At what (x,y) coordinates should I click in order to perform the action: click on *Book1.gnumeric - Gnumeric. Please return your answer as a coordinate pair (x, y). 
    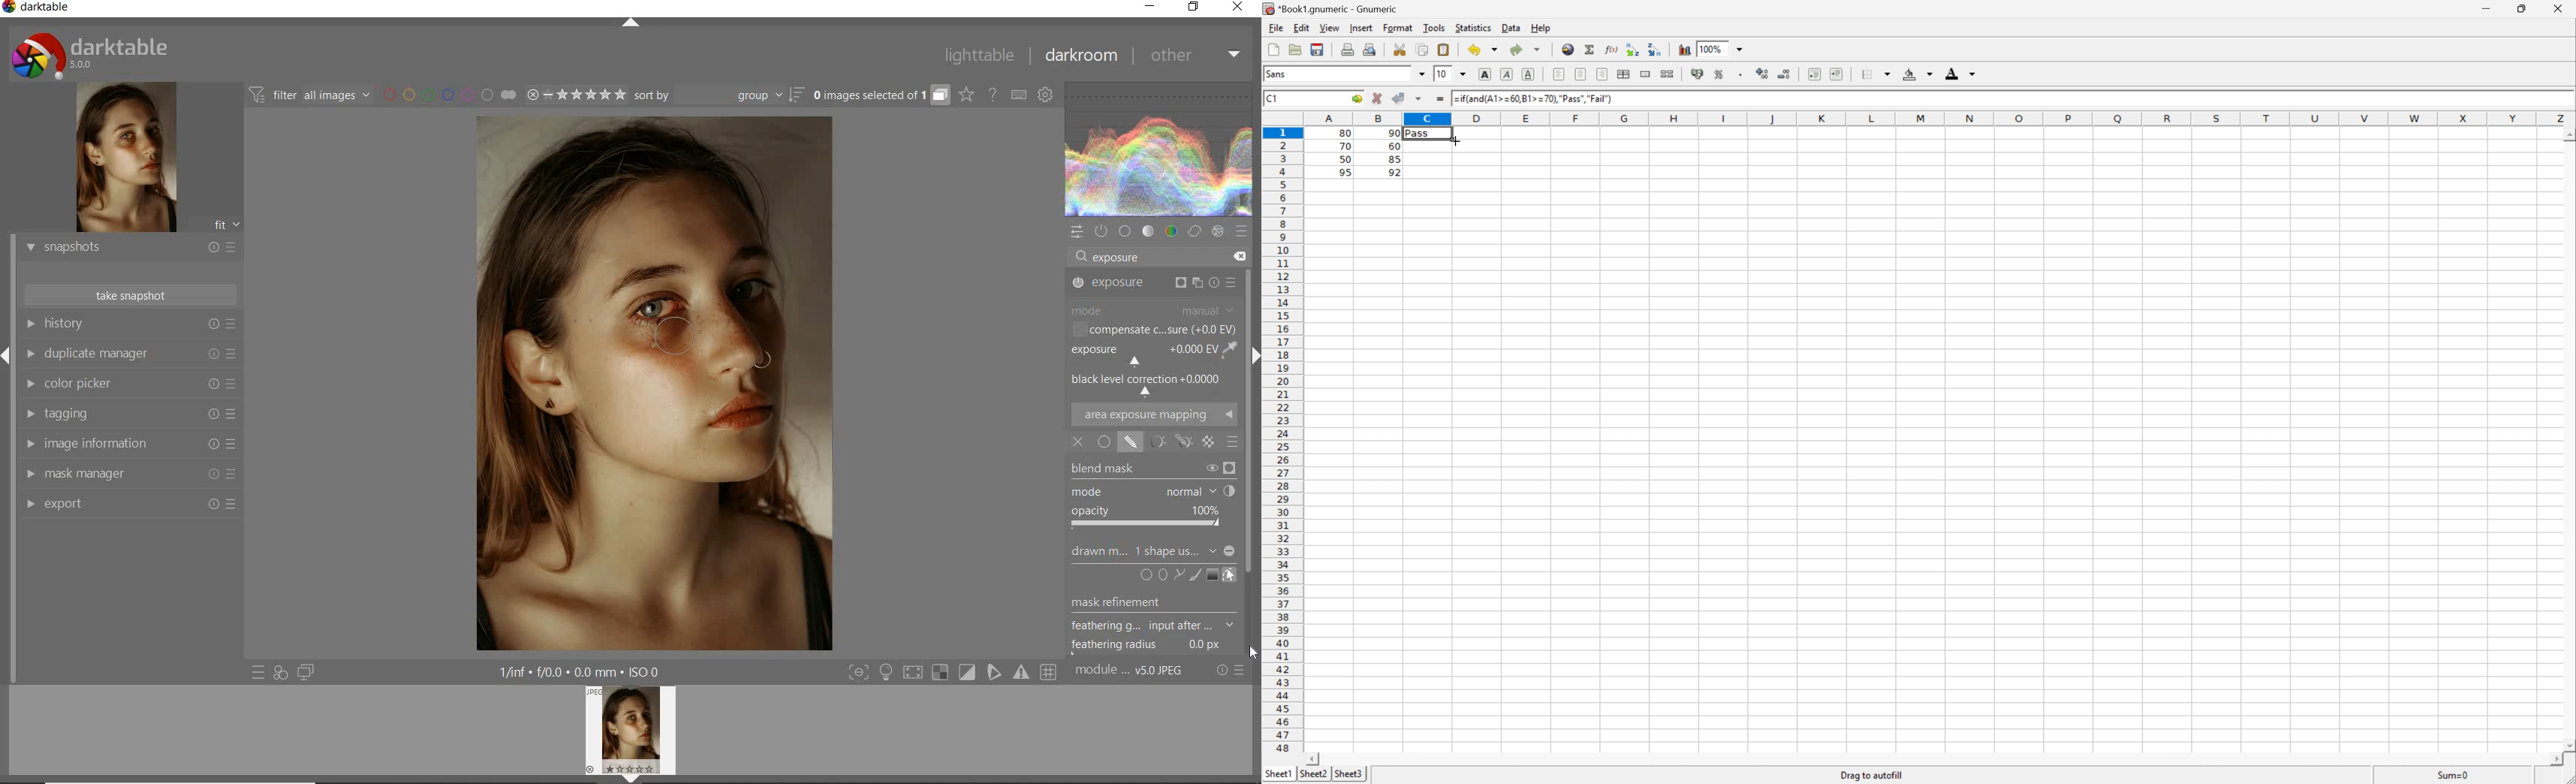
    Looking at the image, I should click on (1329, 8).